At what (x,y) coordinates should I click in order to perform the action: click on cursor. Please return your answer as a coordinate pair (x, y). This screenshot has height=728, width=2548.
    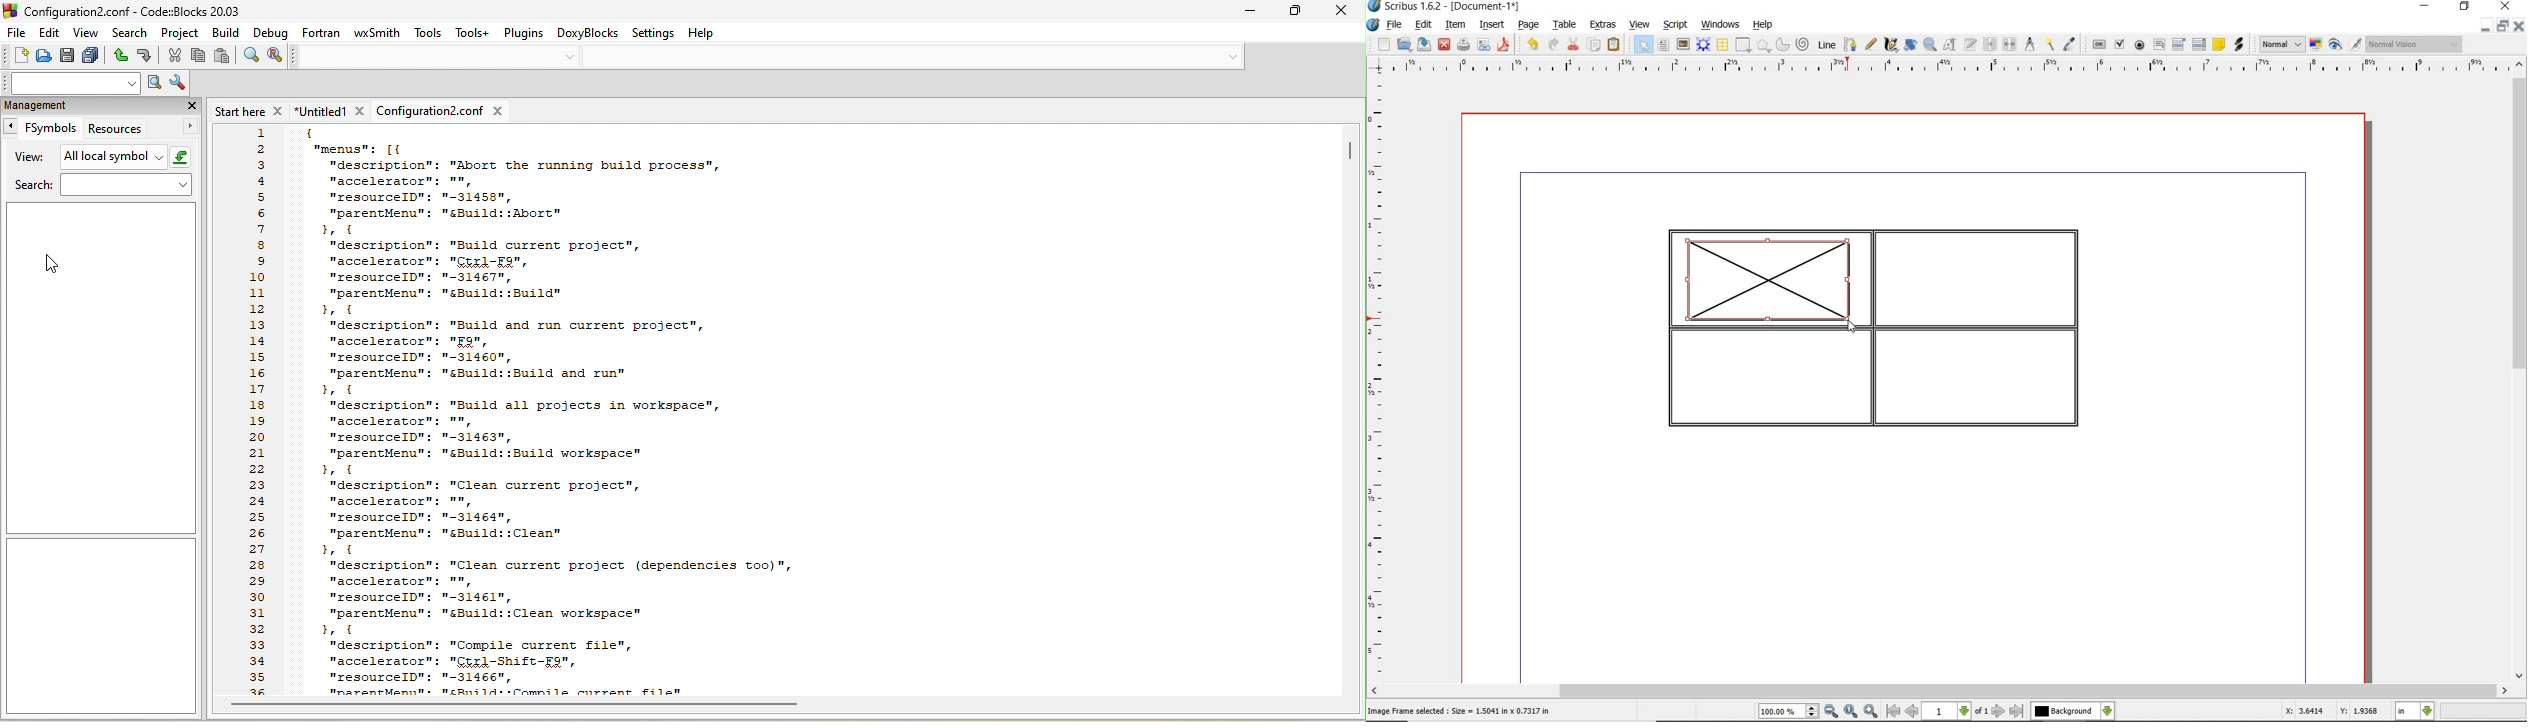
    Looking at the image, I should click on (1851, 327).